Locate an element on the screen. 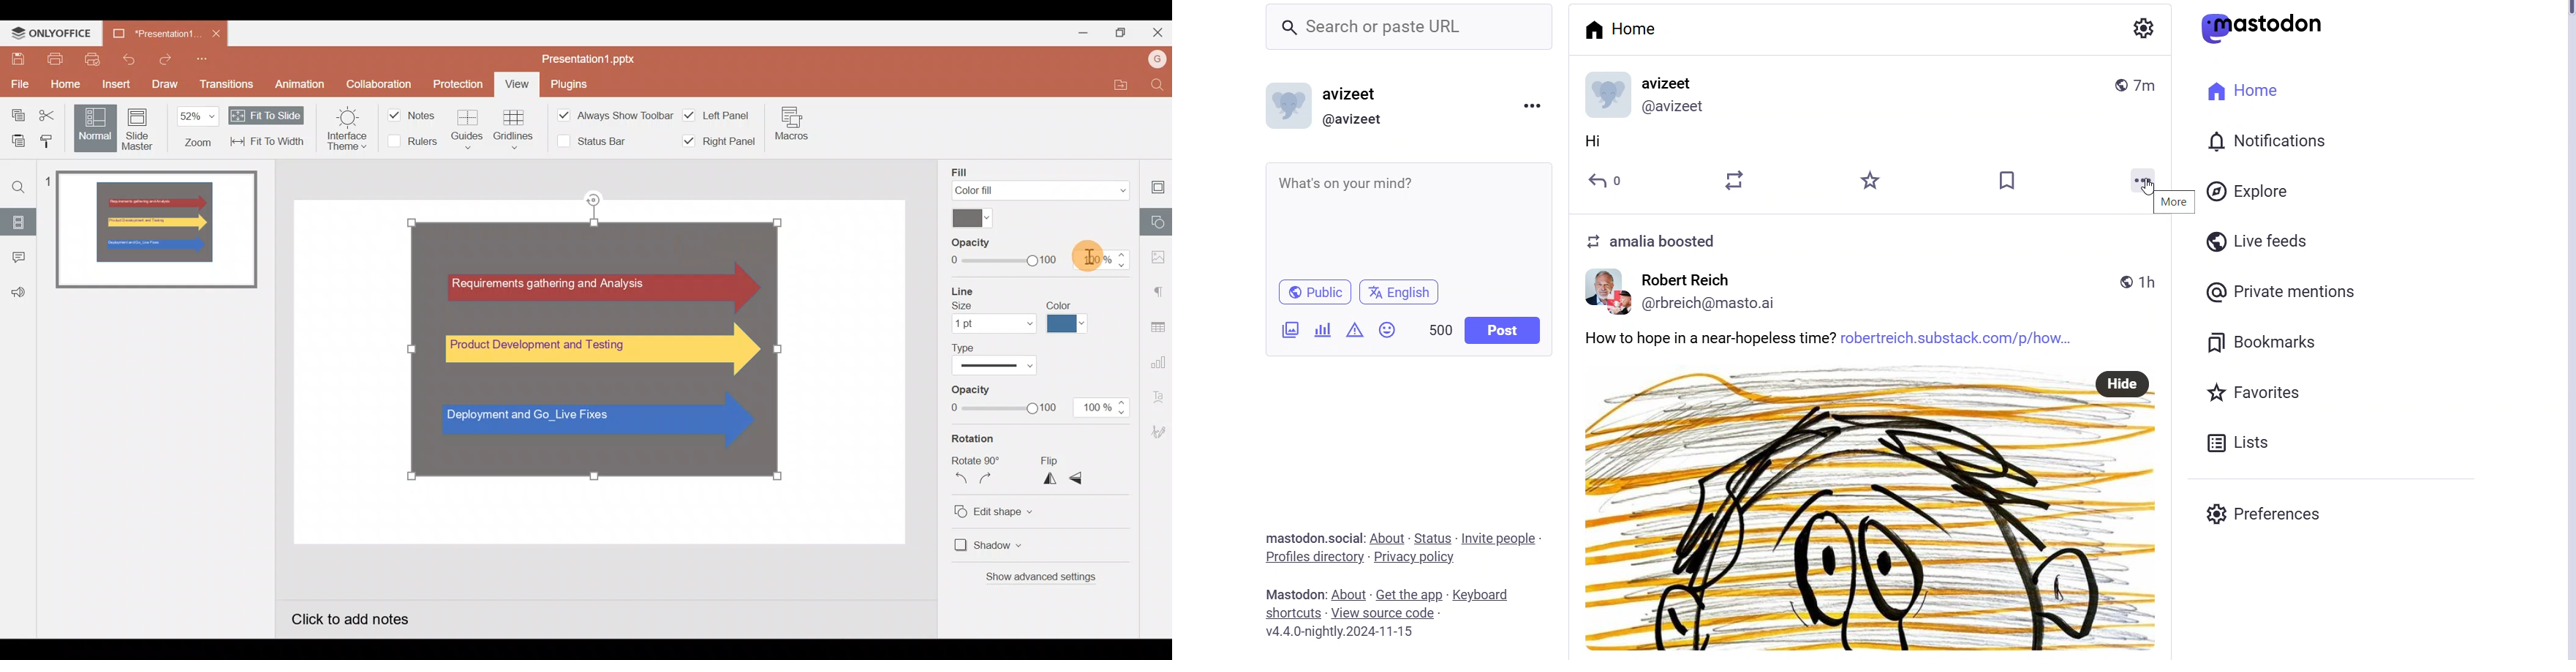  Version is located at coordinates (1345, 633).